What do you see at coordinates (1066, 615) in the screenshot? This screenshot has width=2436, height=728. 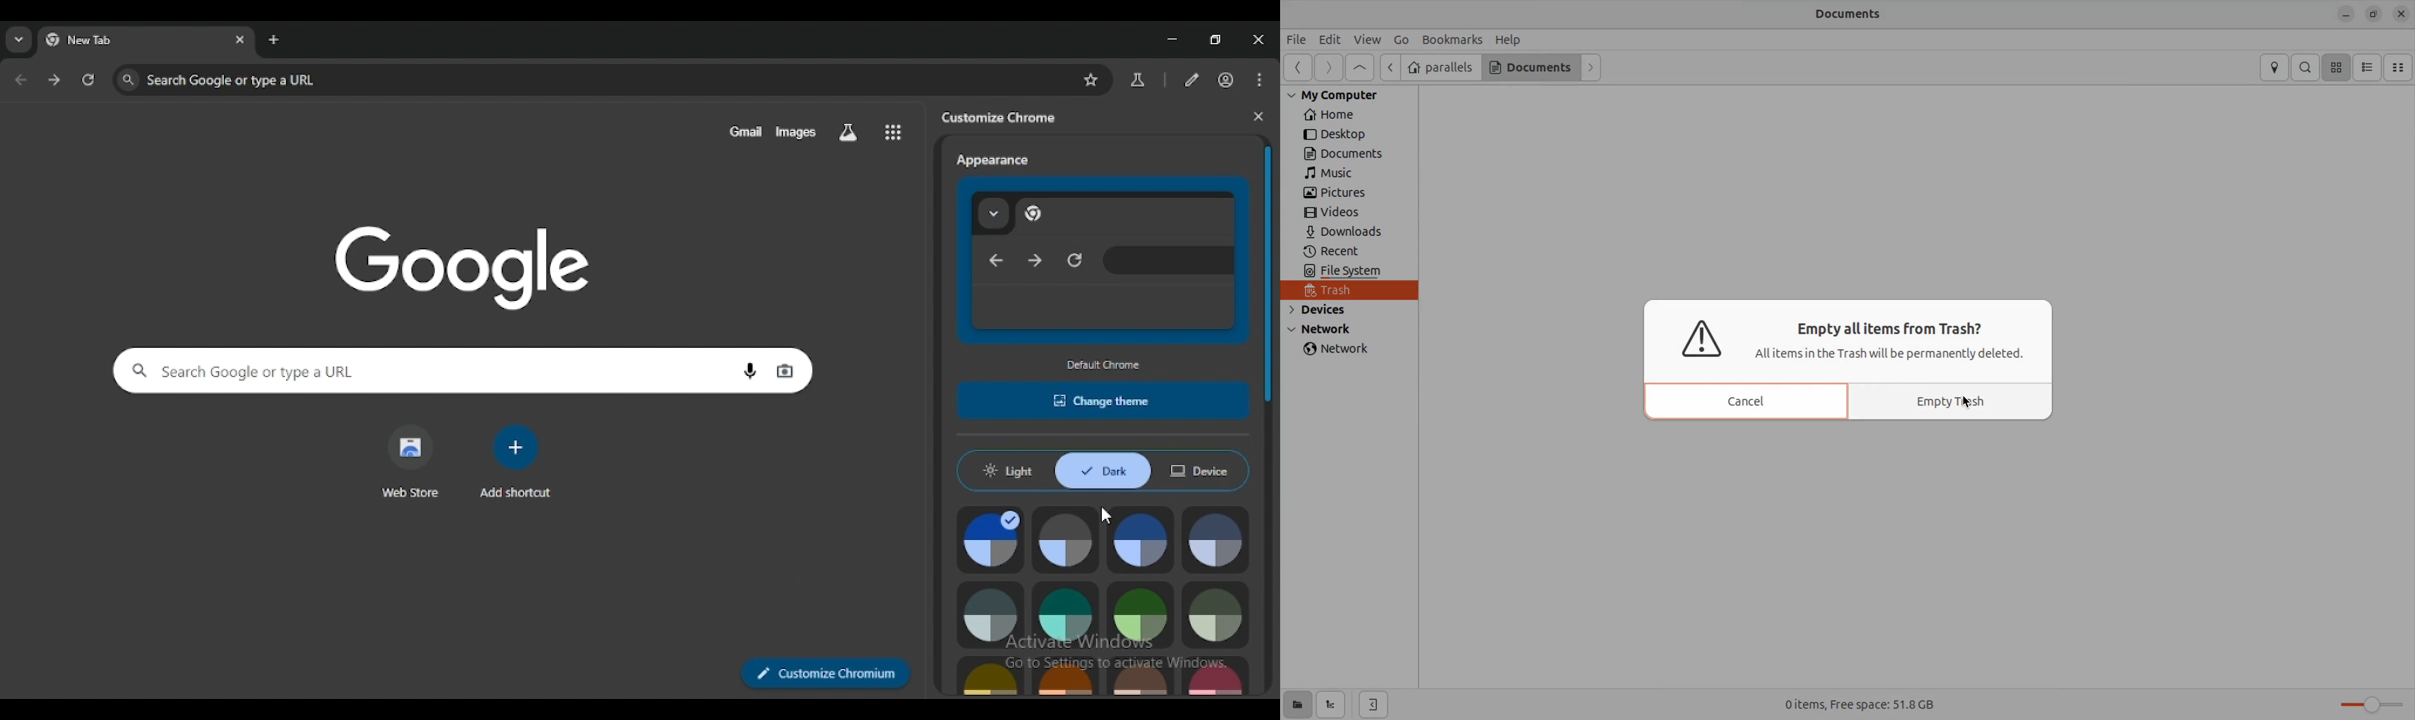 I see `aqua` at bounding box center [1066, 615].